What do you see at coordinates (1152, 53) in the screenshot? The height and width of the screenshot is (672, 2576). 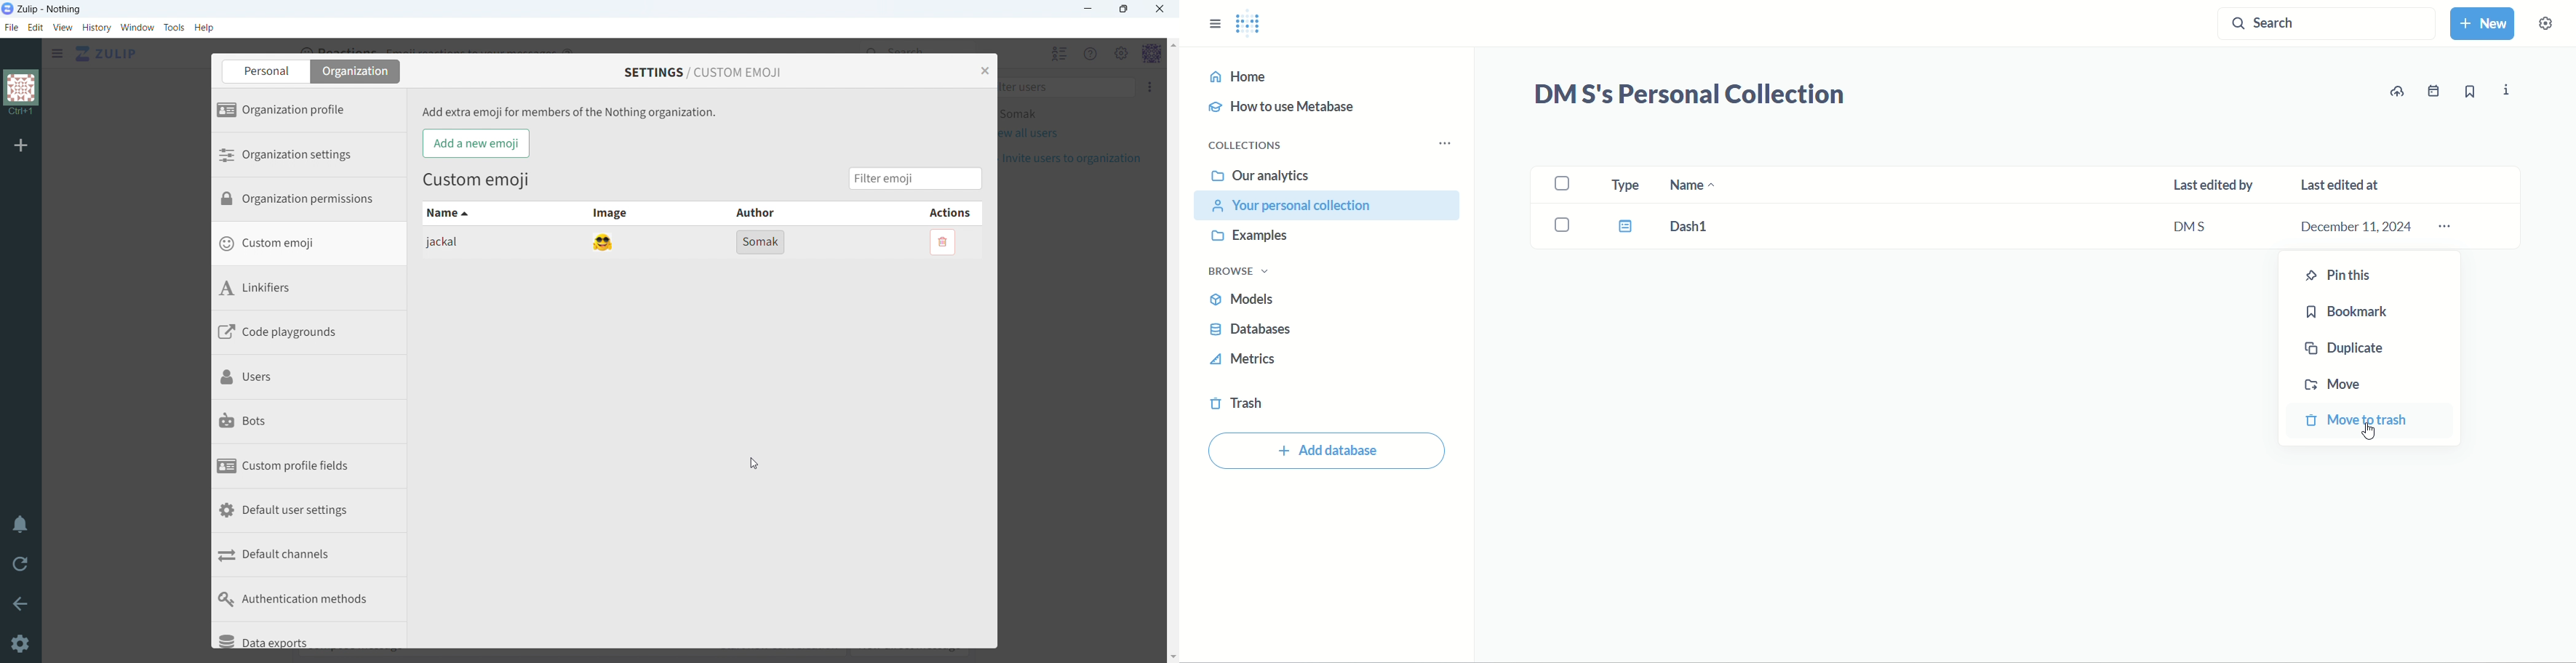 I see `personal menu` at bounding box center [1152, 53].